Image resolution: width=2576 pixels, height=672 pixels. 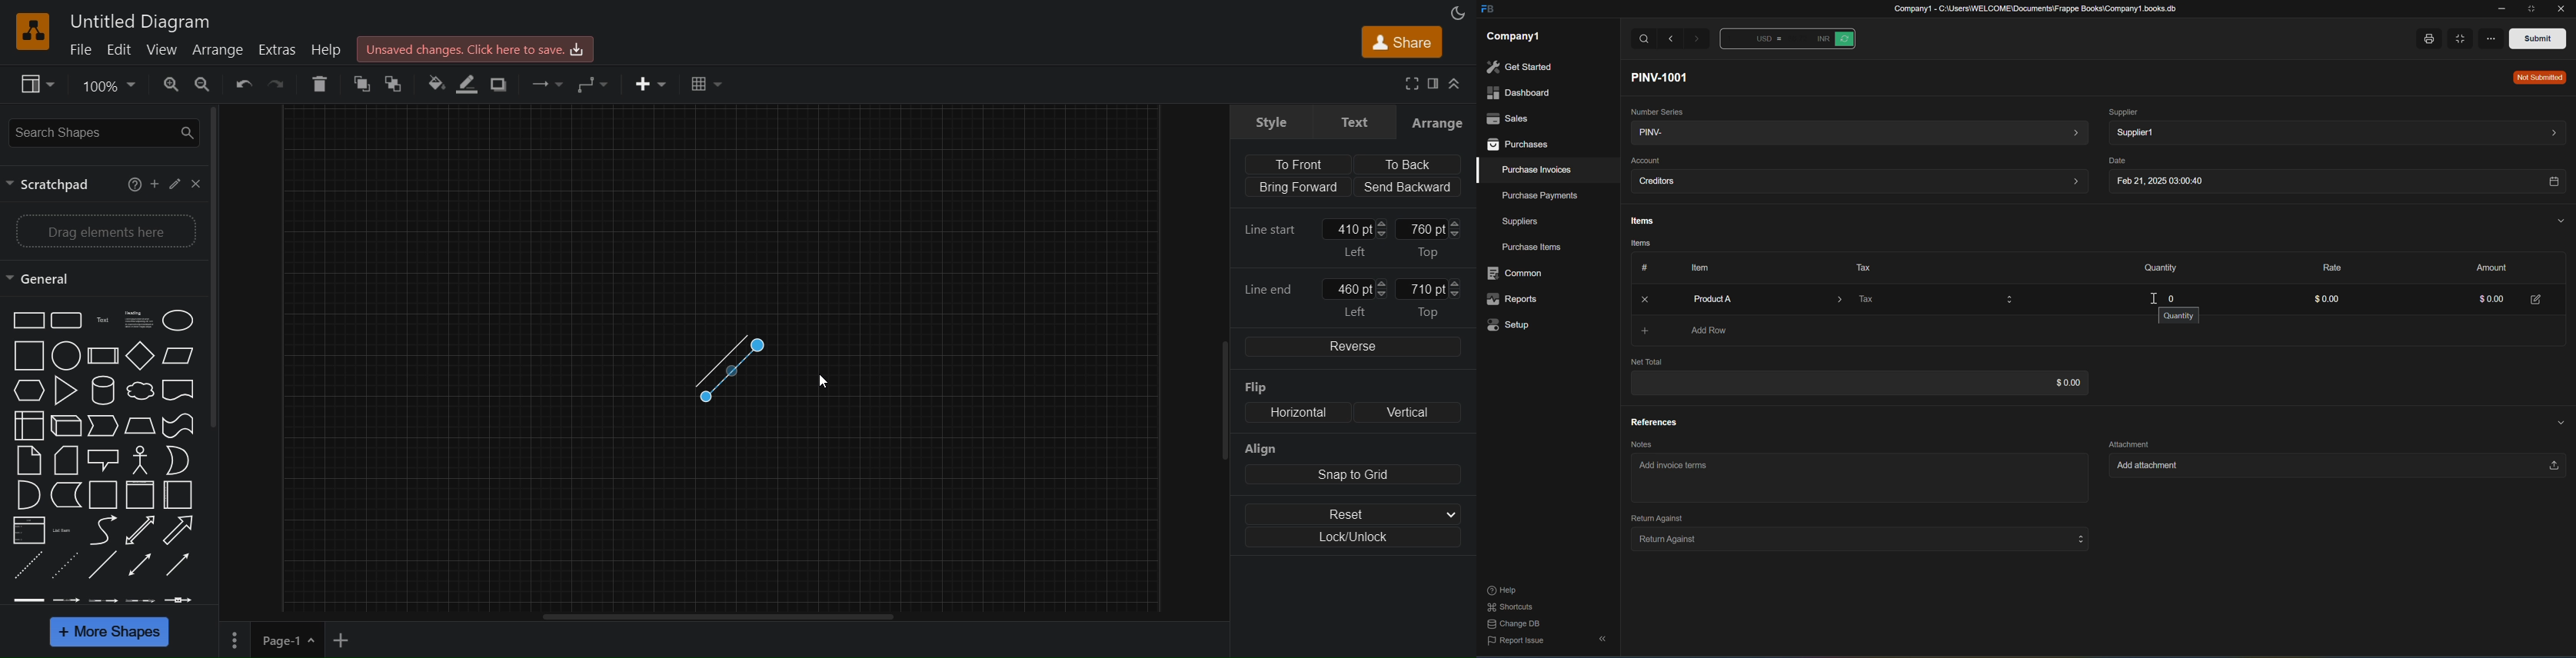 I want to click on Add Row, so click(x=1711, y=331).